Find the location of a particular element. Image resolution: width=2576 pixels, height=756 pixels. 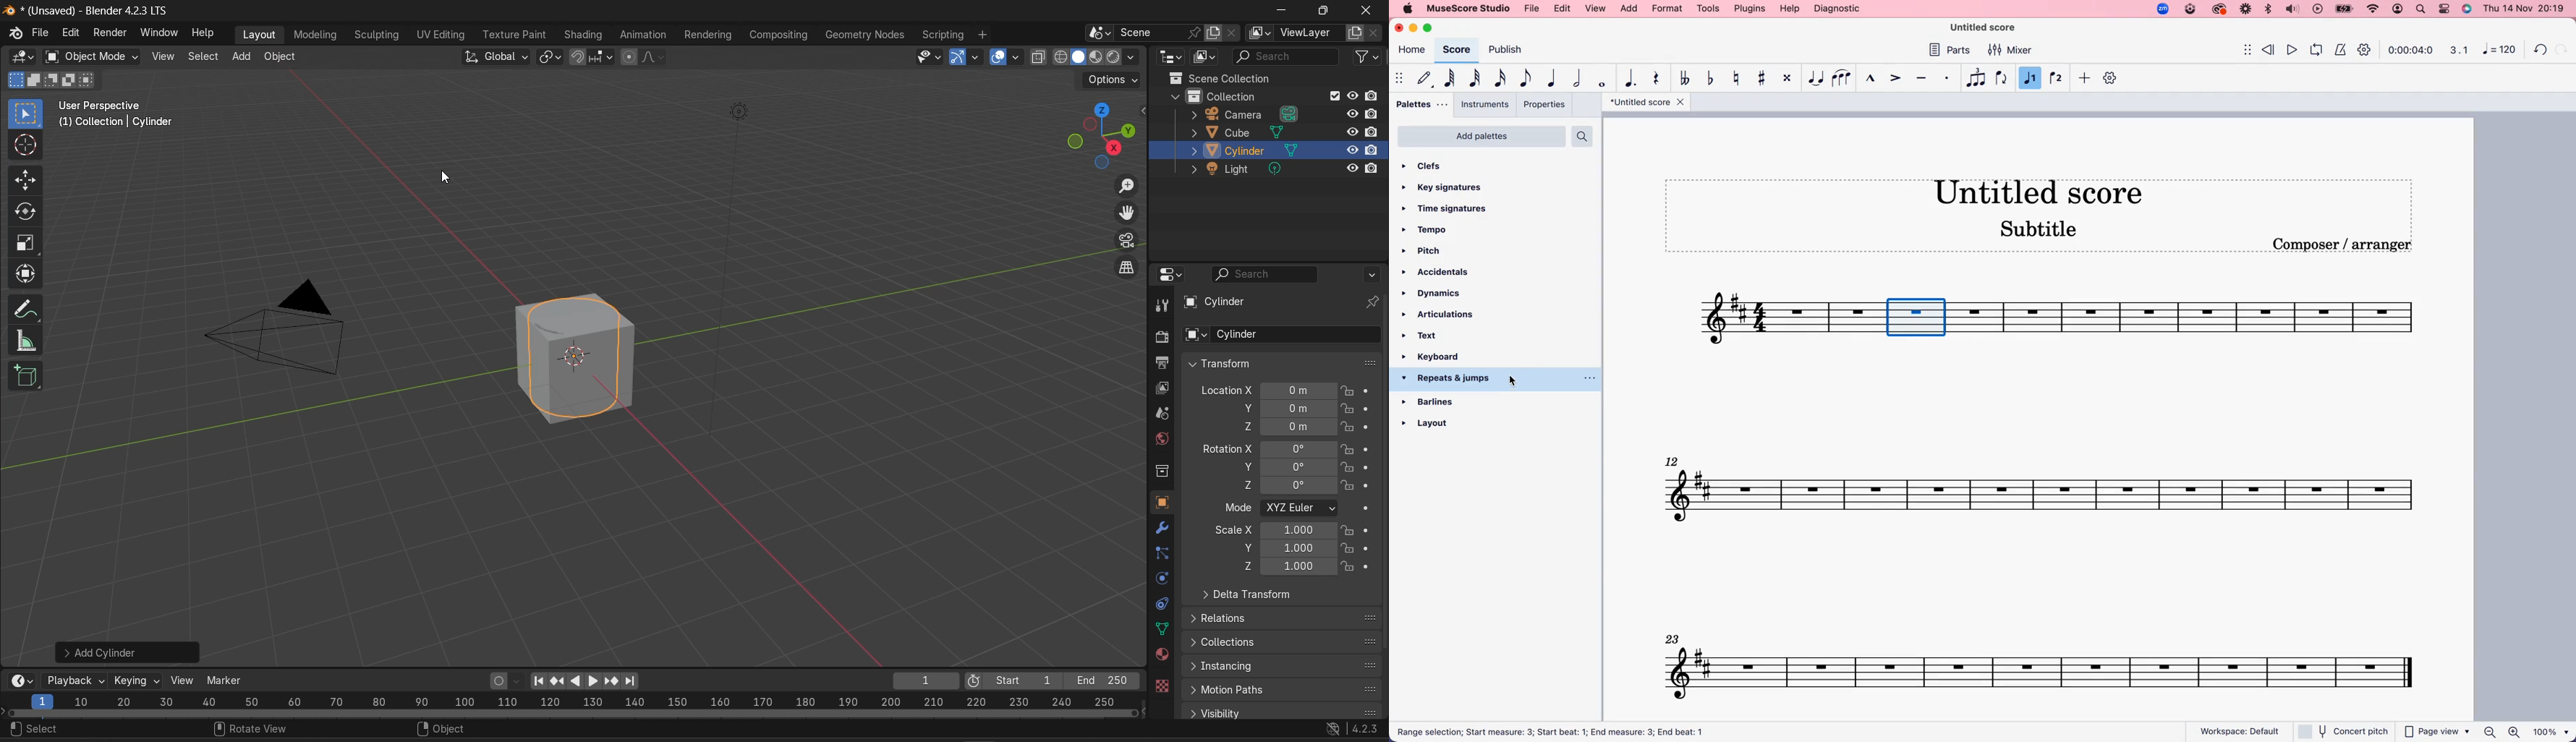

creative cloud is located at coordinates (2220, 10).